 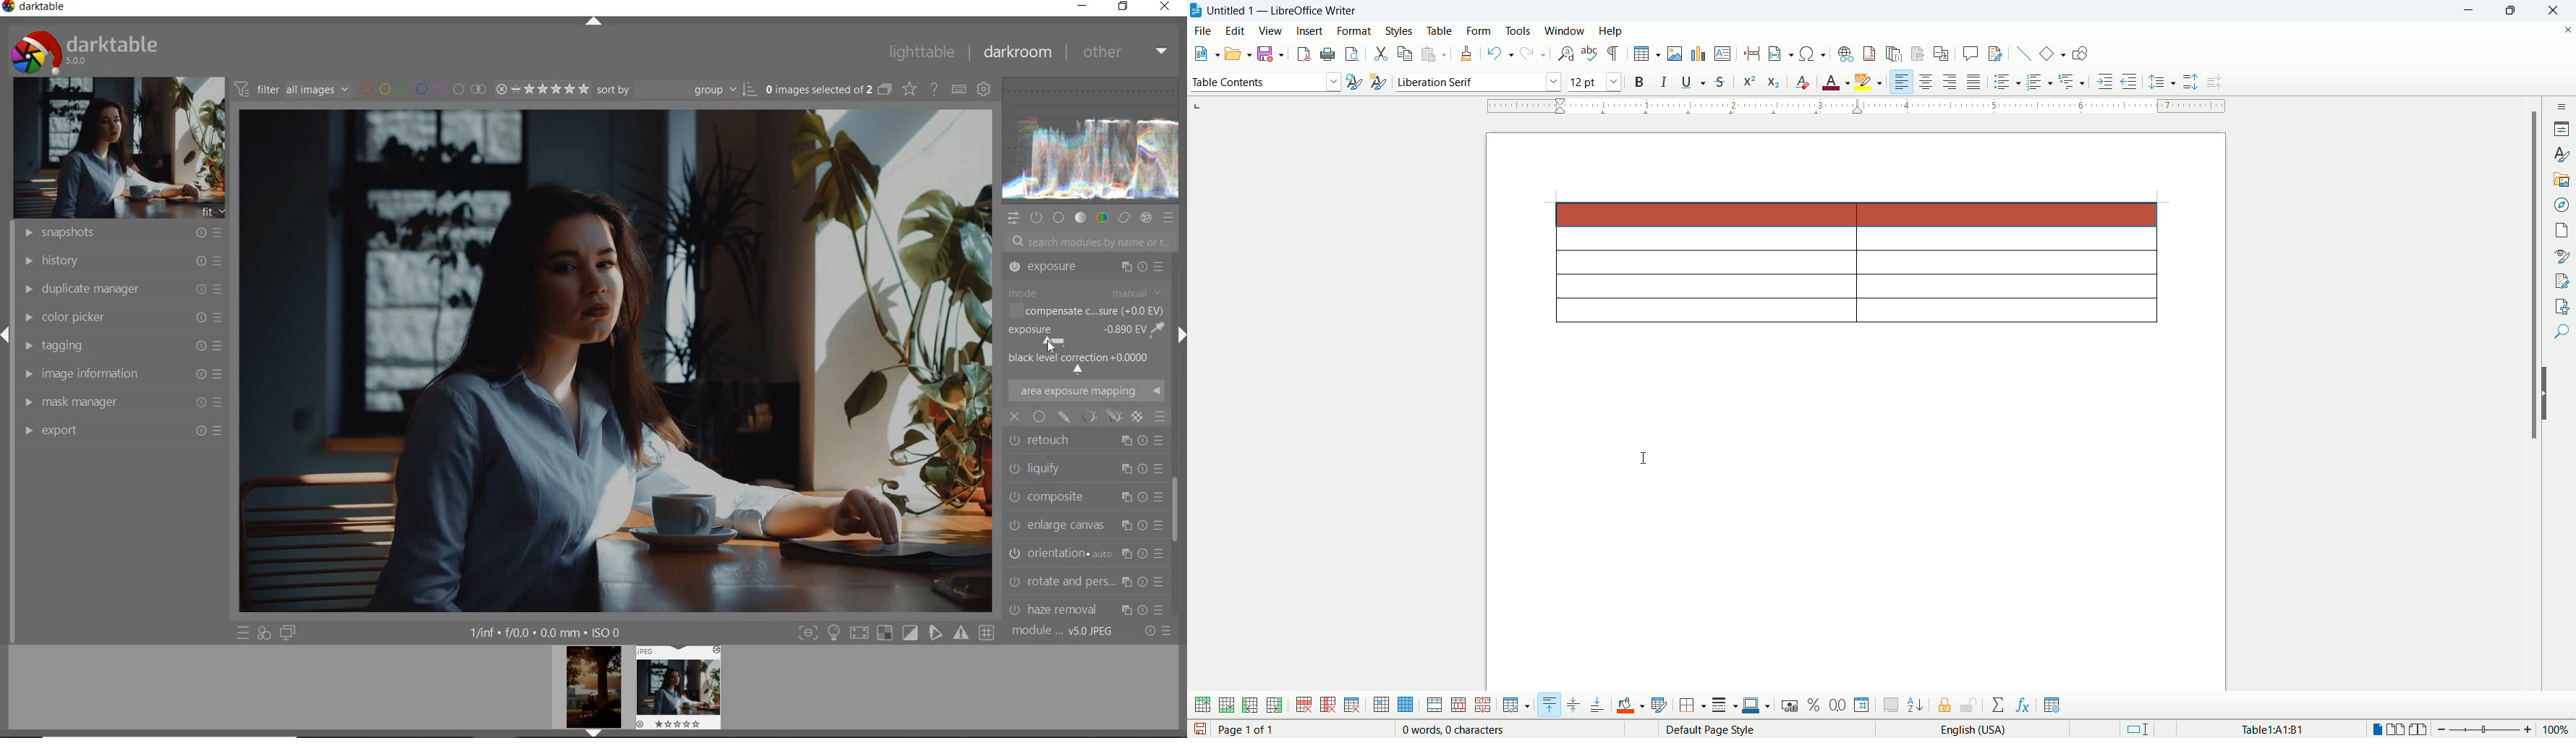 What do you see at coordinates (1204, 54) in the screenshot?
I see `new` at bounding box center [1204, 54].